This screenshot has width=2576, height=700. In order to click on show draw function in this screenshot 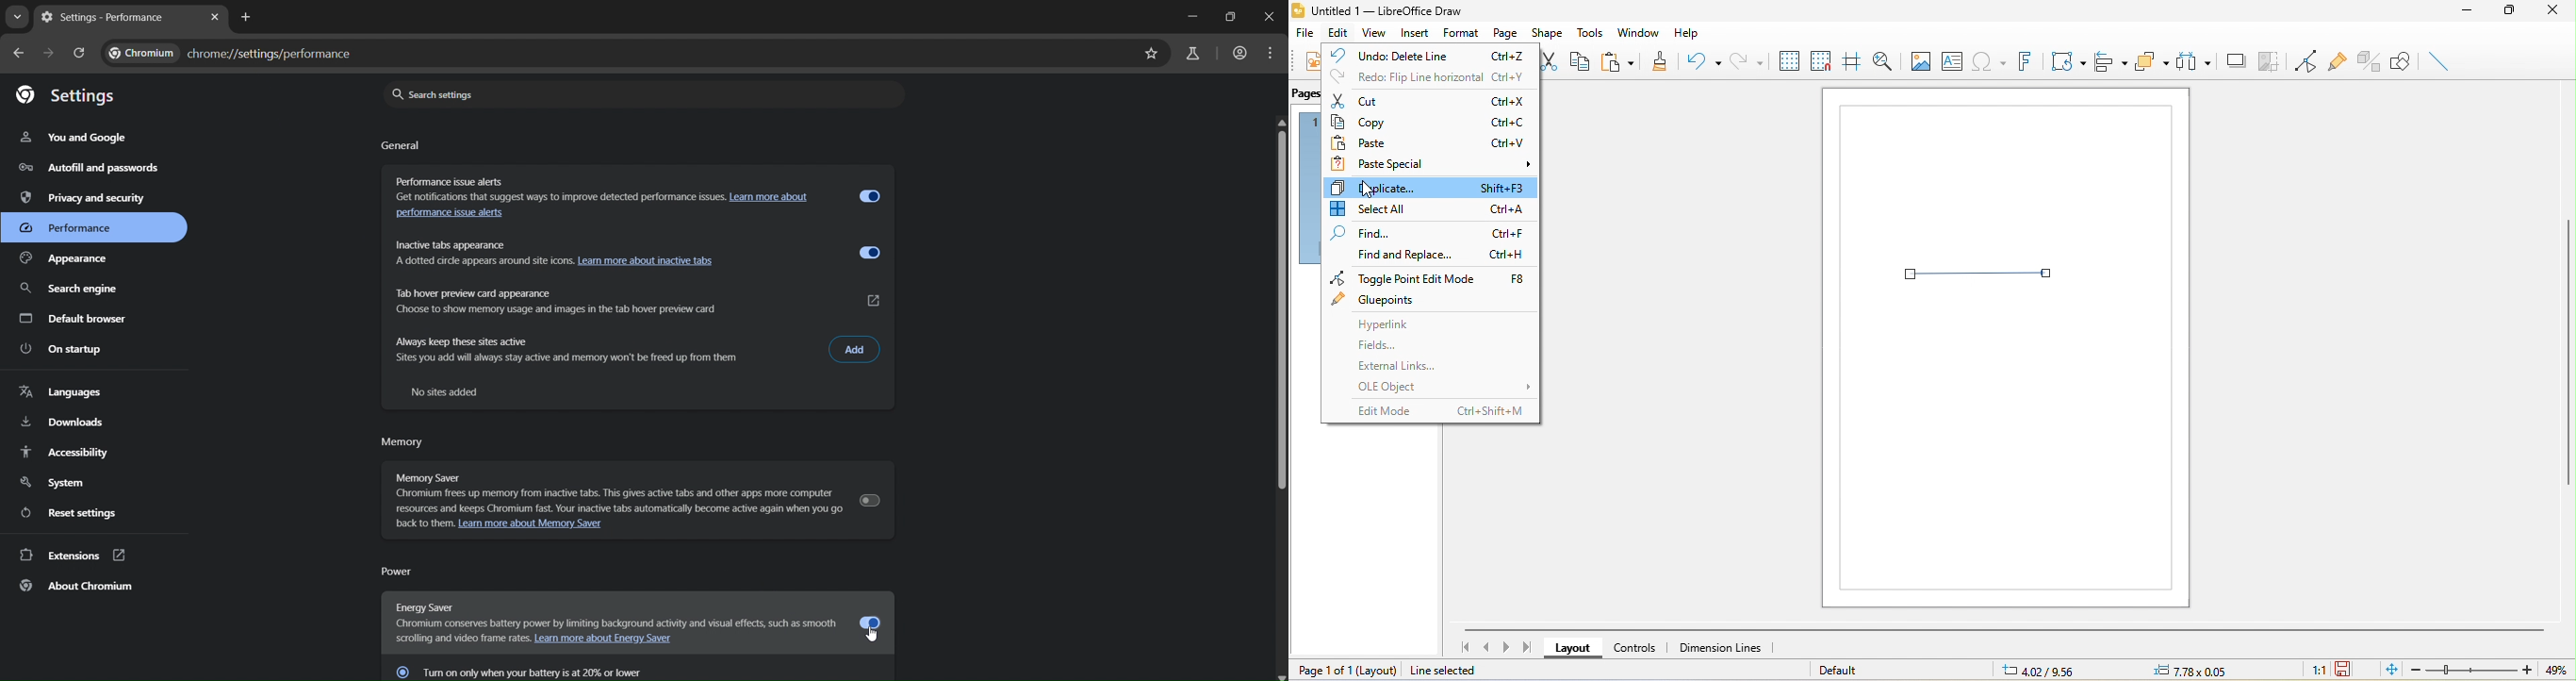, I will do `click(2402, 62)`.